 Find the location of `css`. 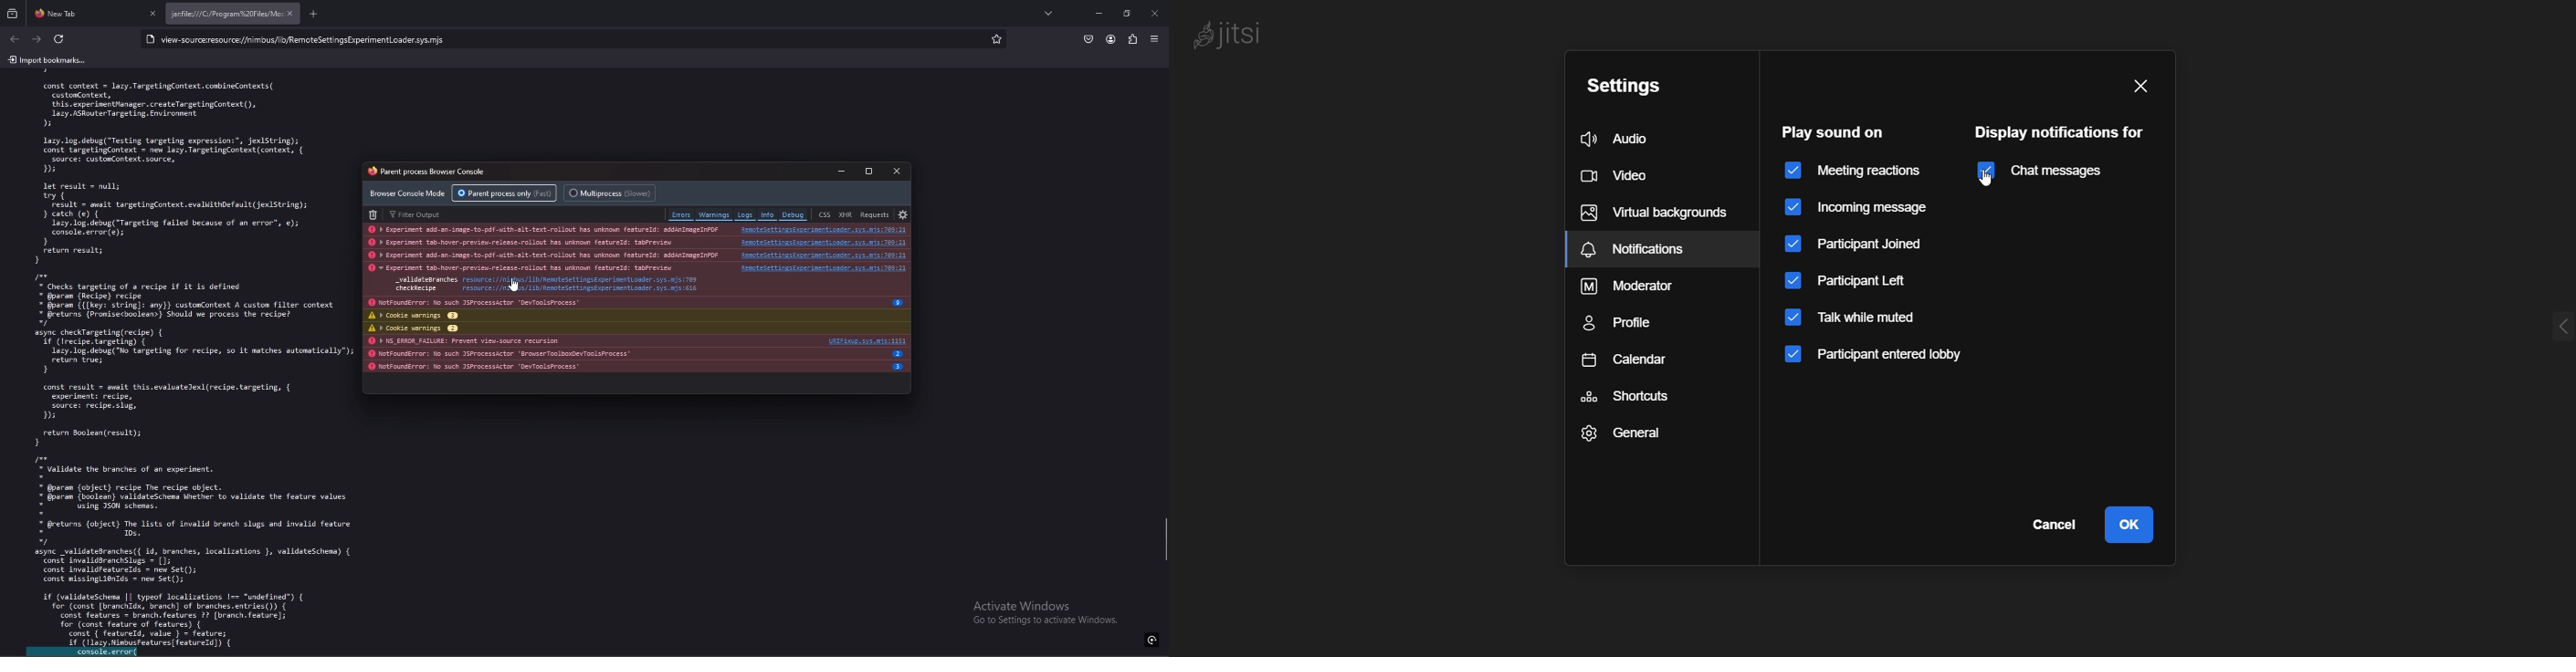

css is located at coordinates (824, 214).